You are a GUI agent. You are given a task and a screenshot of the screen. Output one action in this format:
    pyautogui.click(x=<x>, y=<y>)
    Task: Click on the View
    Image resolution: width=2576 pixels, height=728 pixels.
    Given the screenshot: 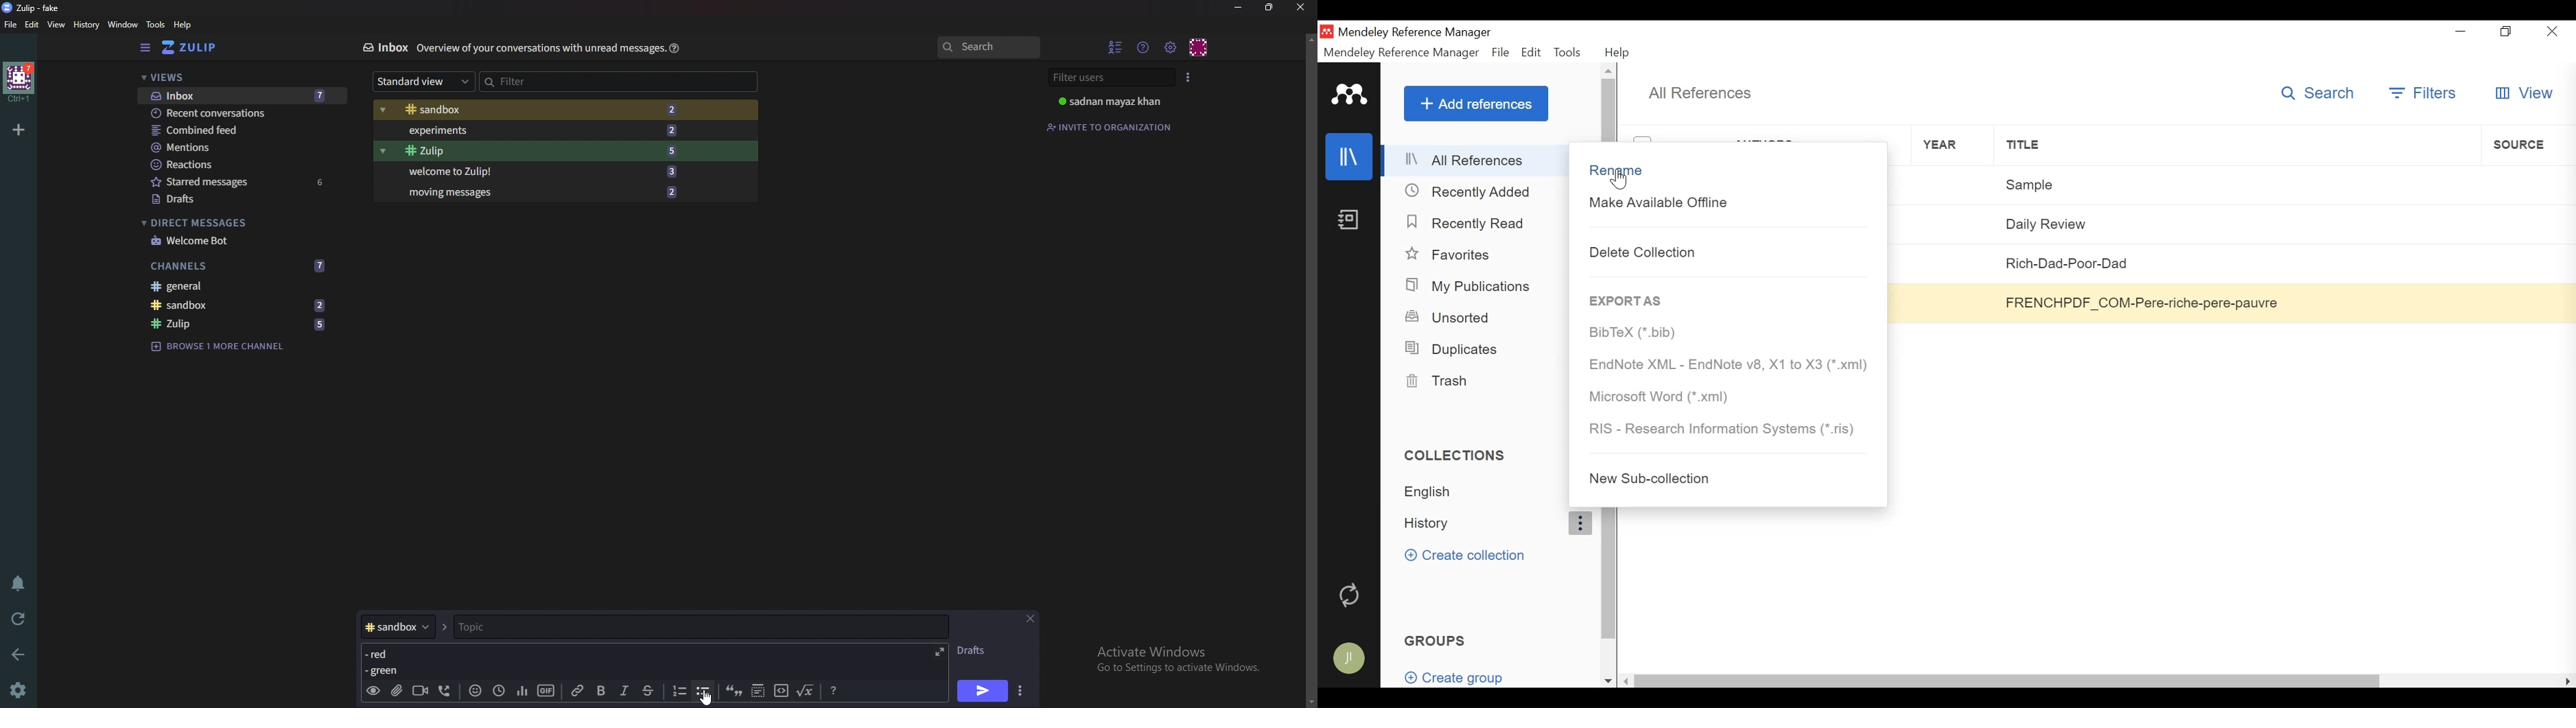 What is the action you would take?
    pyautogui.click(x=57, y=25)
    